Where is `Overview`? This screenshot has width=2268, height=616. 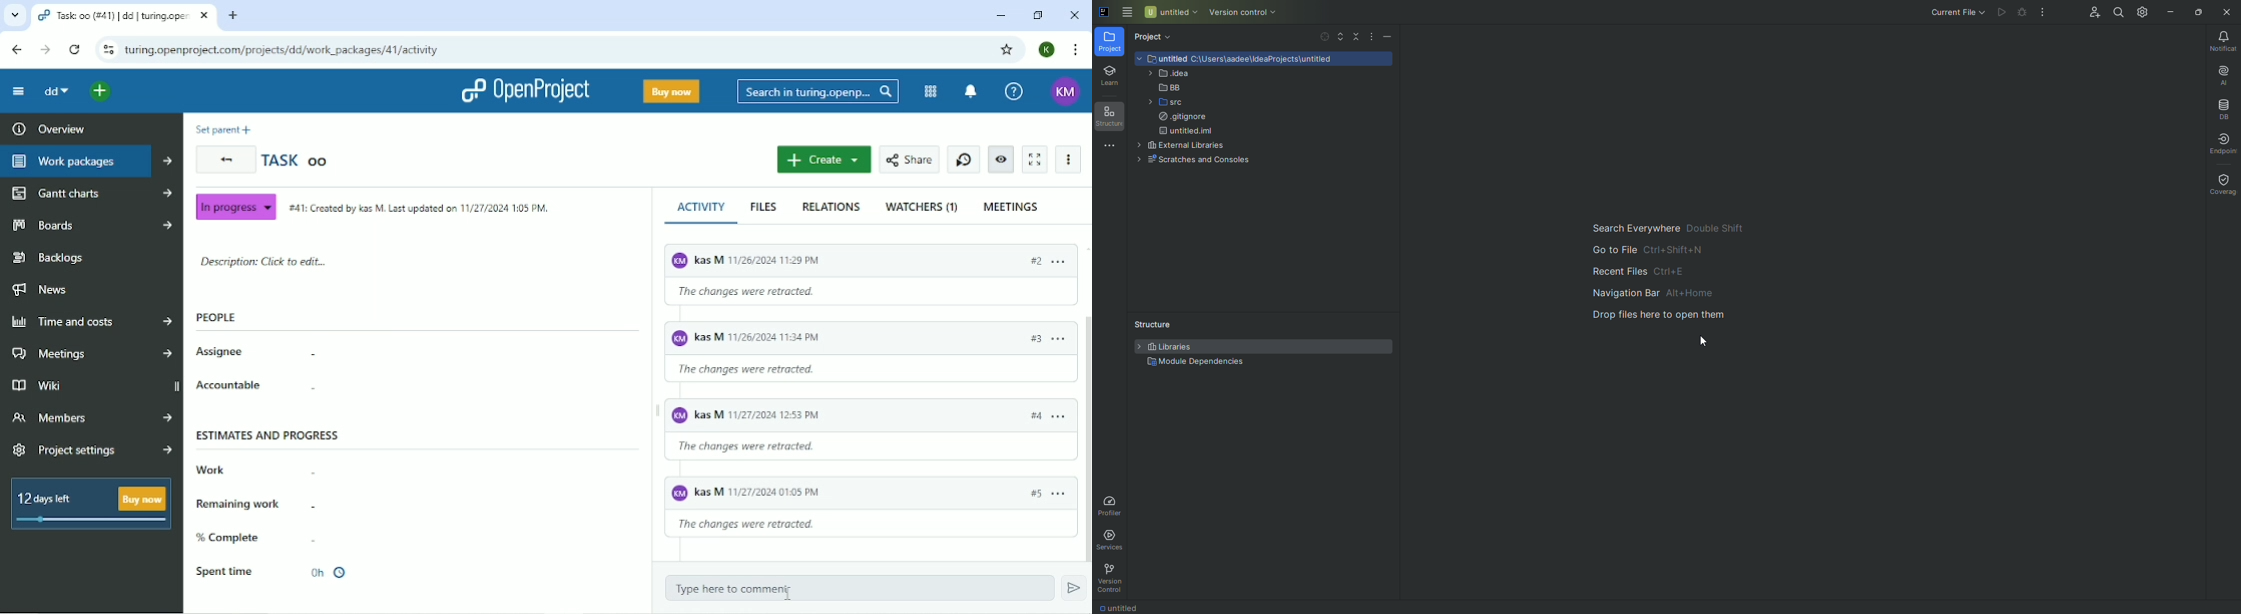 Overview is located at coordinates (46, 128).